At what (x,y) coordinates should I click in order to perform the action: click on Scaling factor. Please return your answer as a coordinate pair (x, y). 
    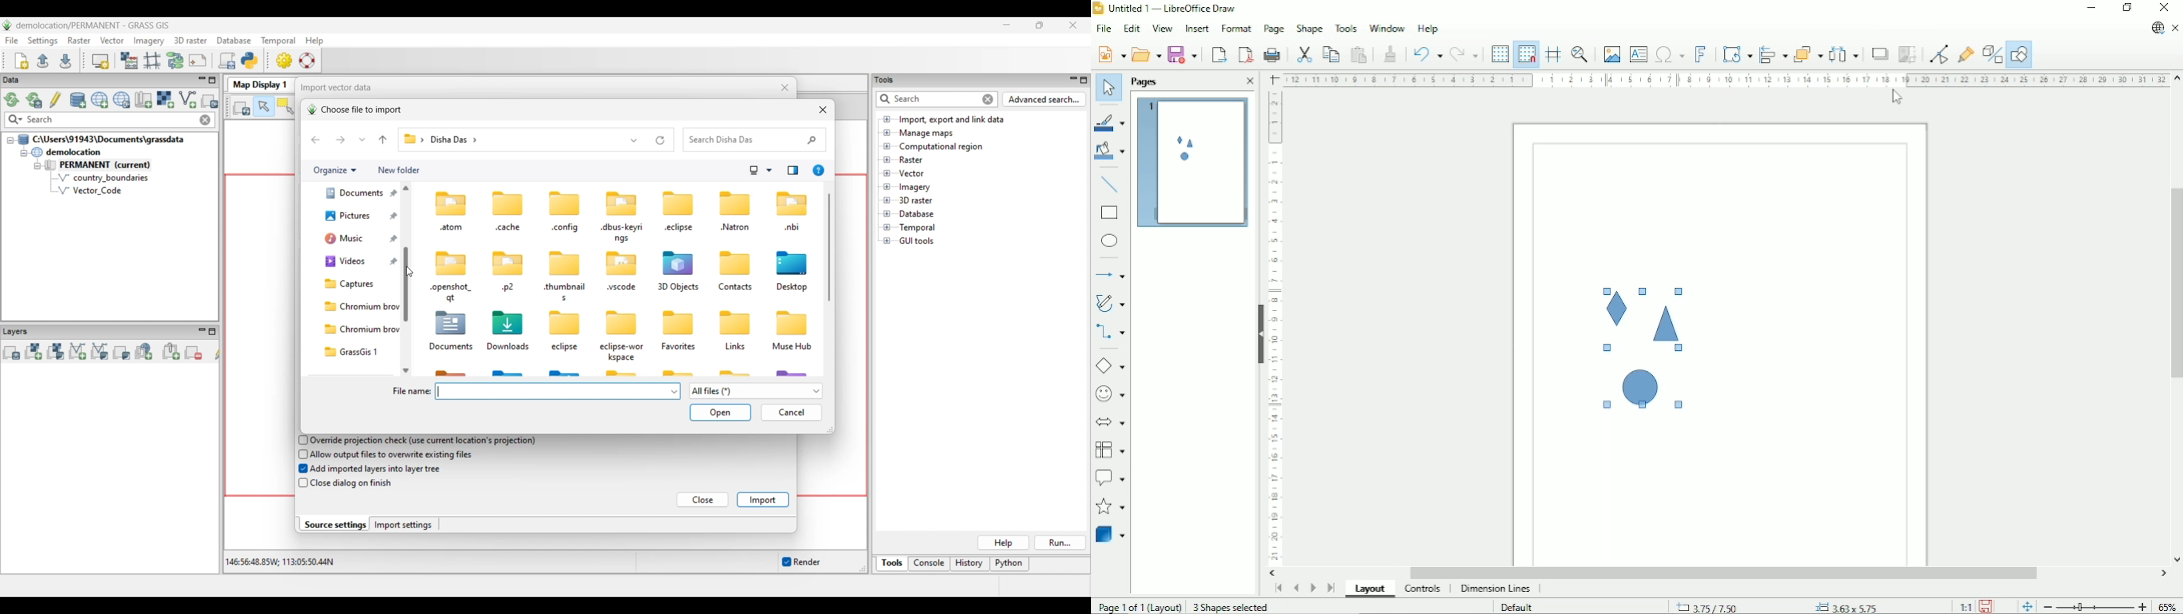
    Looking at the image, I should click on (1964, 607).